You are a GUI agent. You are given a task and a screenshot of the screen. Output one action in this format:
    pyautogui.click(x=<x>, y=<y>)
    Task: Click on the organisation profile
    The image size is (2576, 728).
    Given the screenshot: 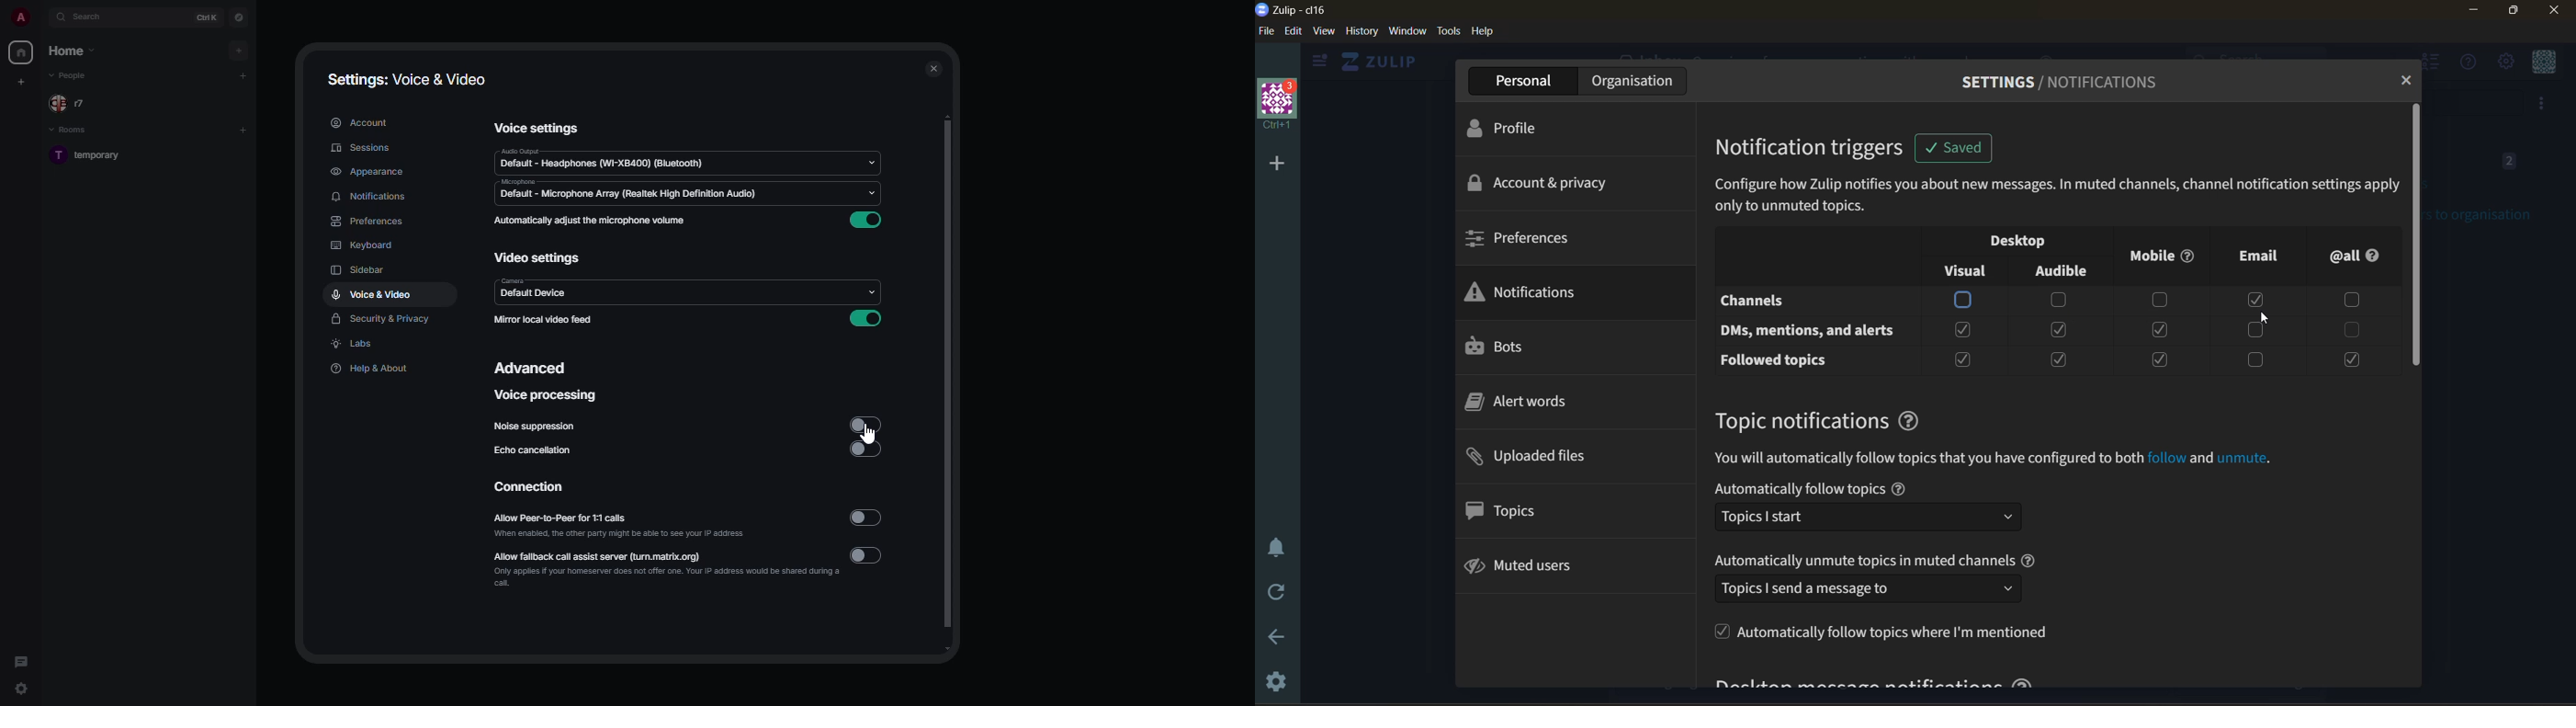 What is the action you would take?
    pyautogui.click(x=1276, y=104)
    